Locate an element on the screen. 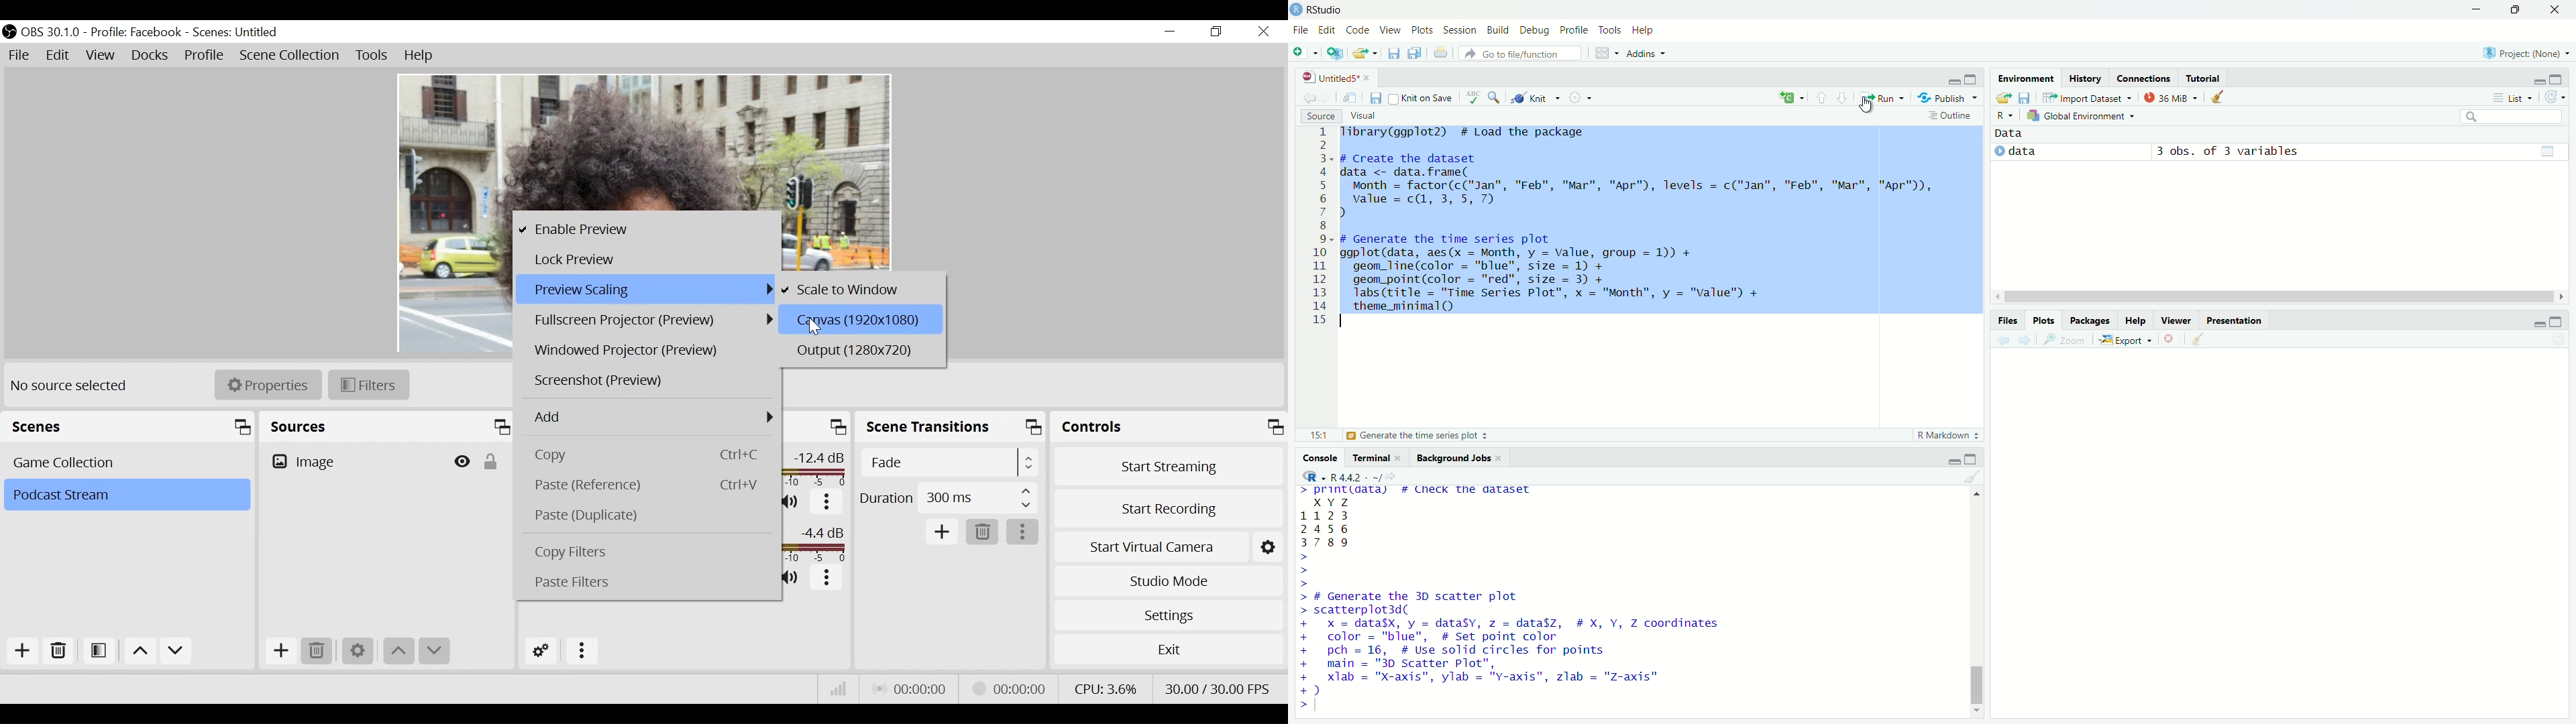 Image resolution: width=2576 pixels, height=728 pixels. Move down is located at coordinates (176, 653).